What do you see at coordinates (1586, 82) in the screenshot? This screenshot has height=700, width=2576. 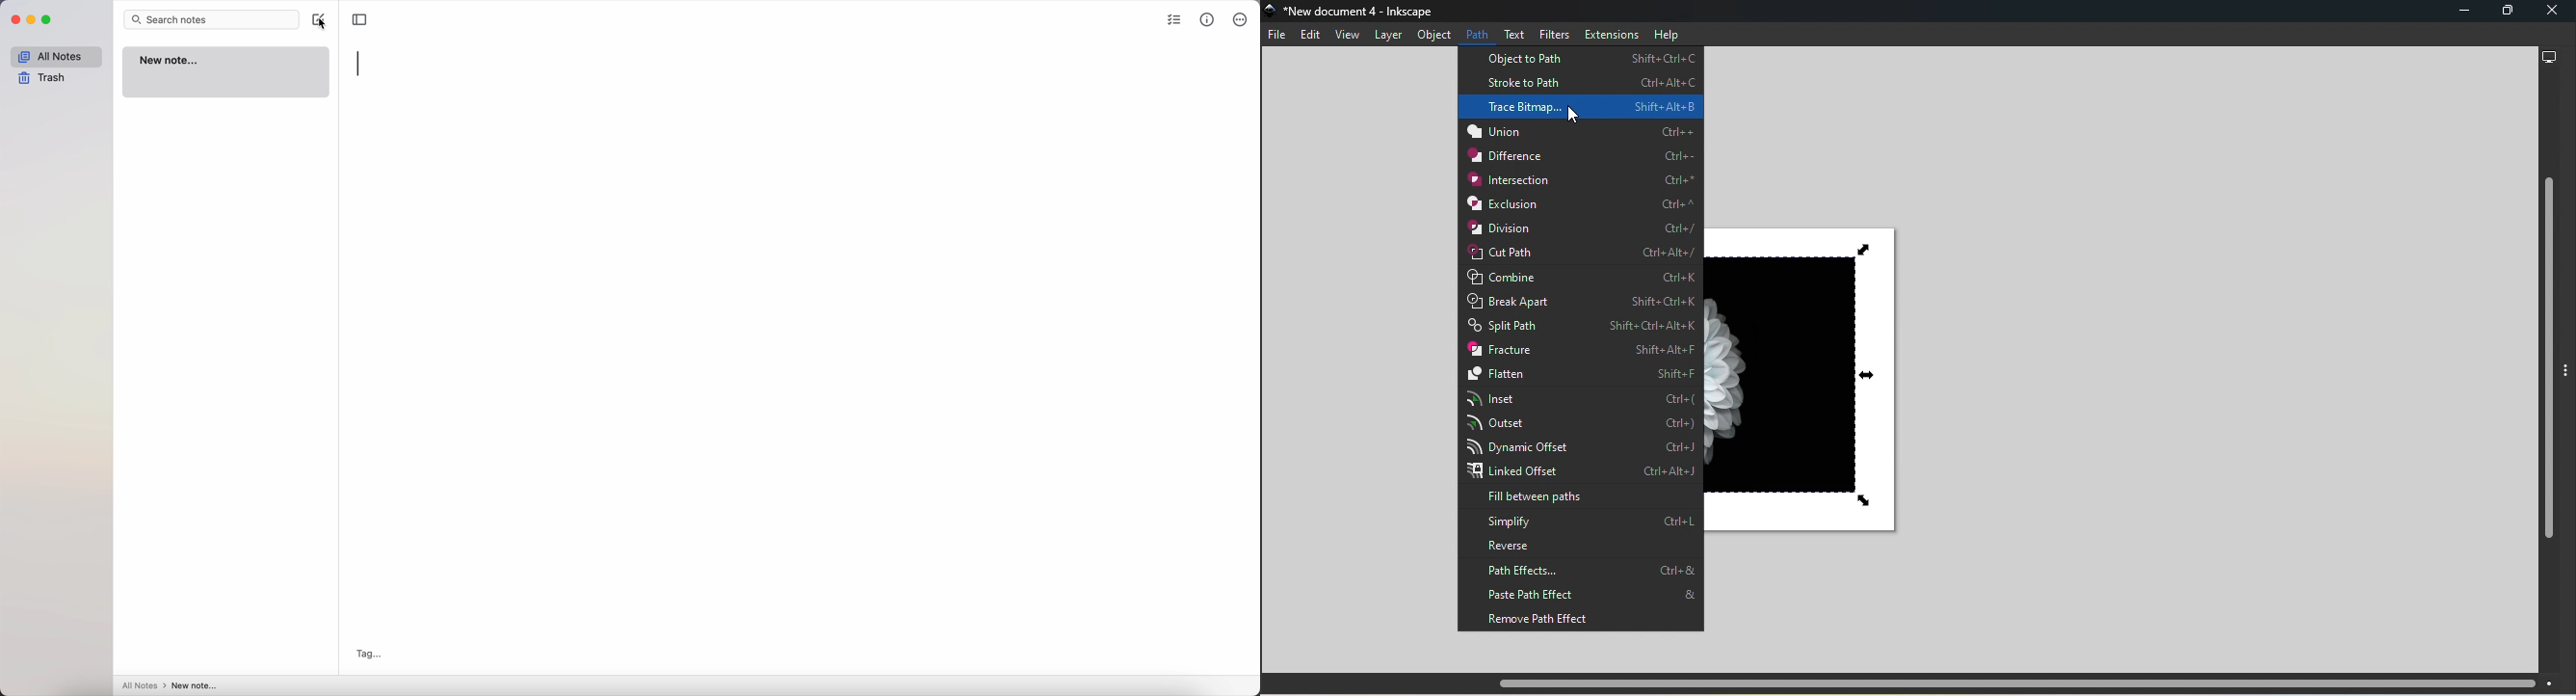 I see `Stroke to path` at bounding box center [1586, 82].